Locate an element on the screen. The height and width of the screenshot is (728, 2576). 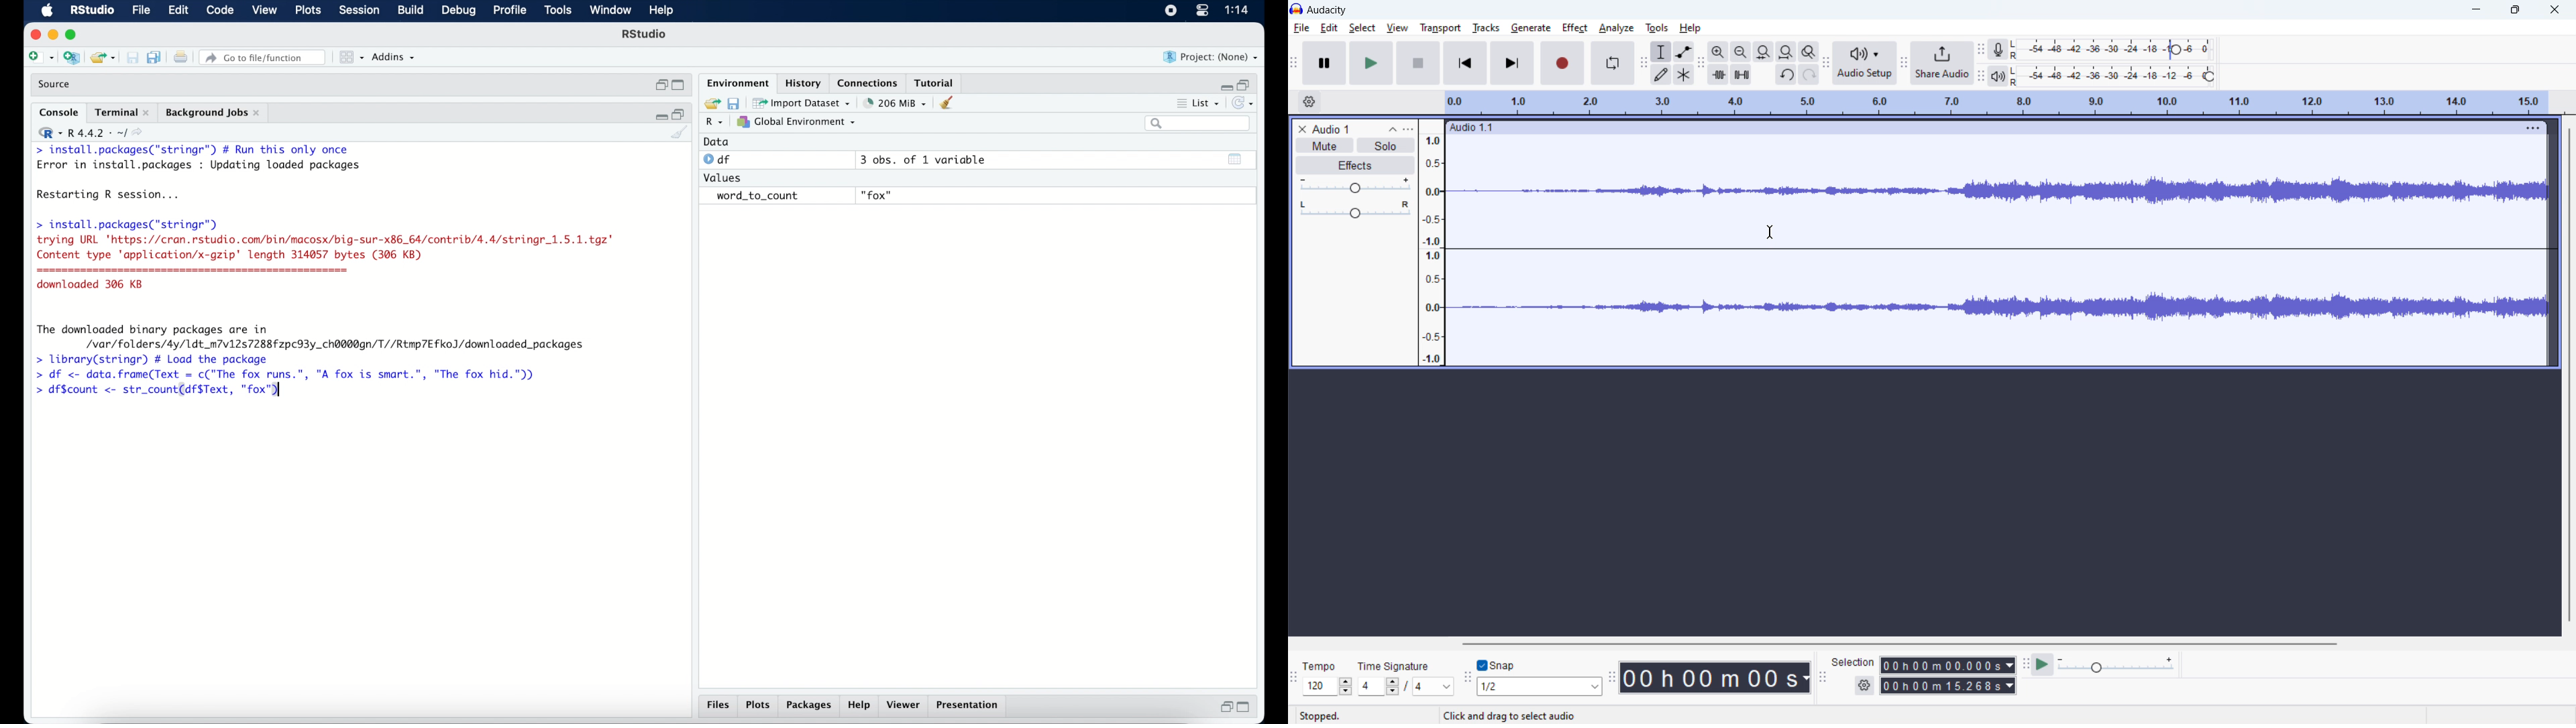
pan: center is located at coordinates (1356, 209).